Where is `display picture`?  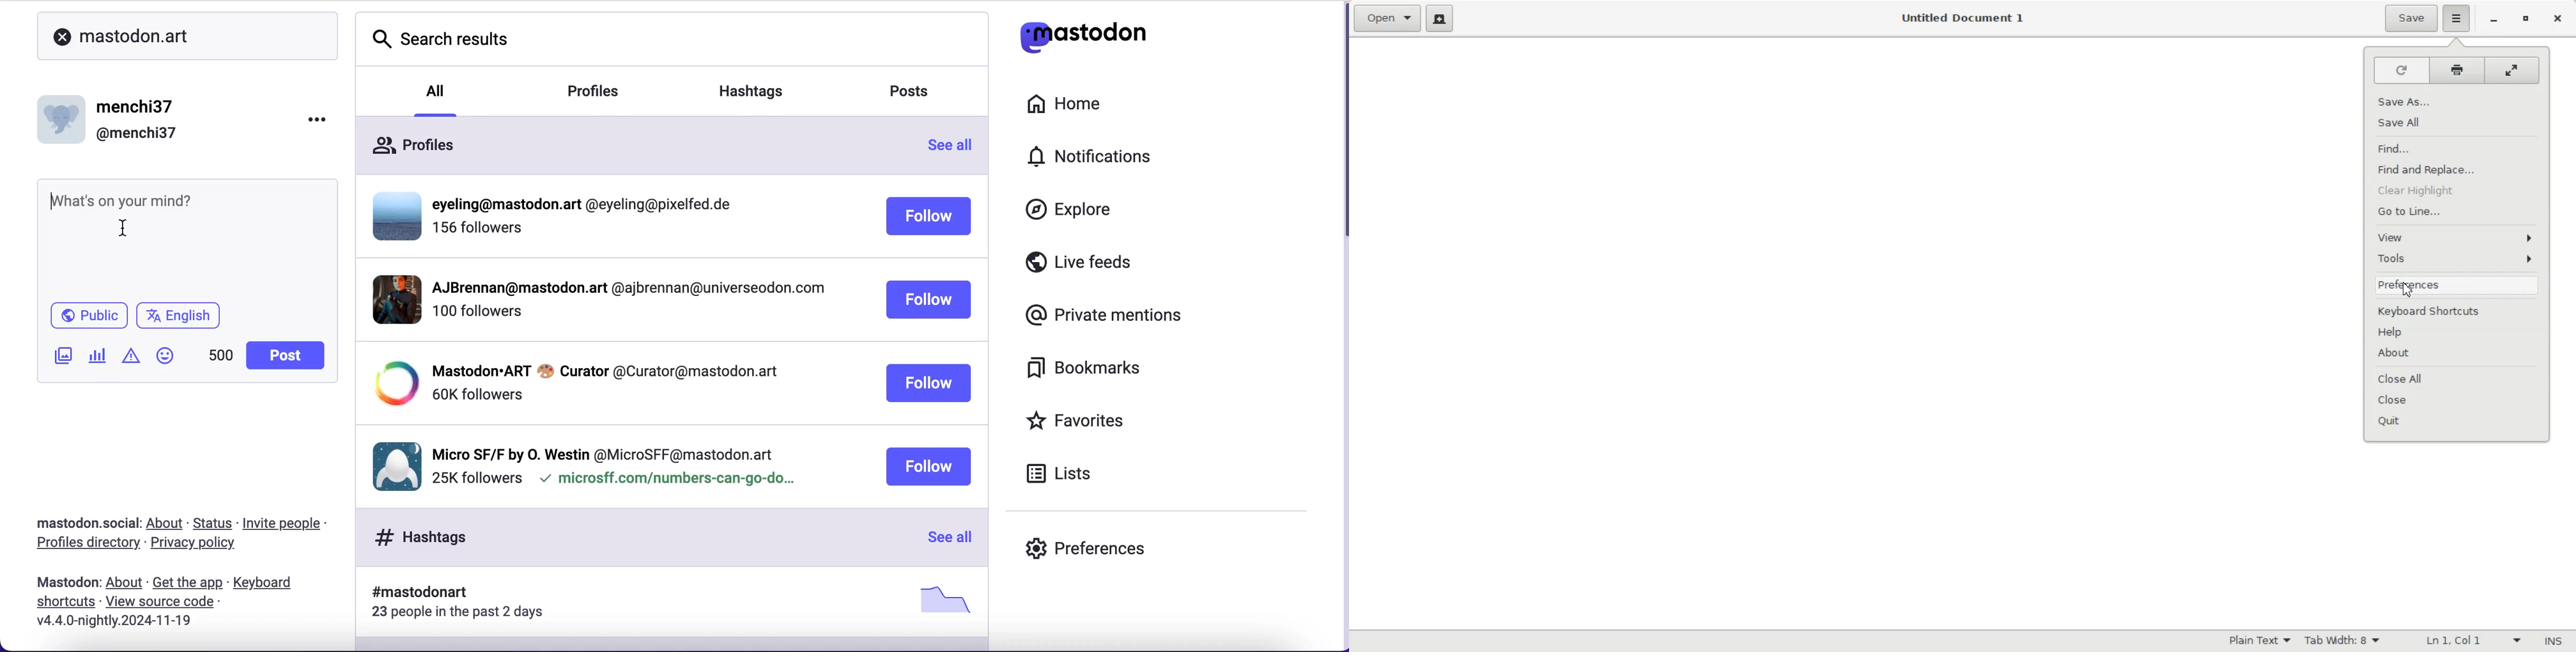
display picture is located at coordinates (392, 384).